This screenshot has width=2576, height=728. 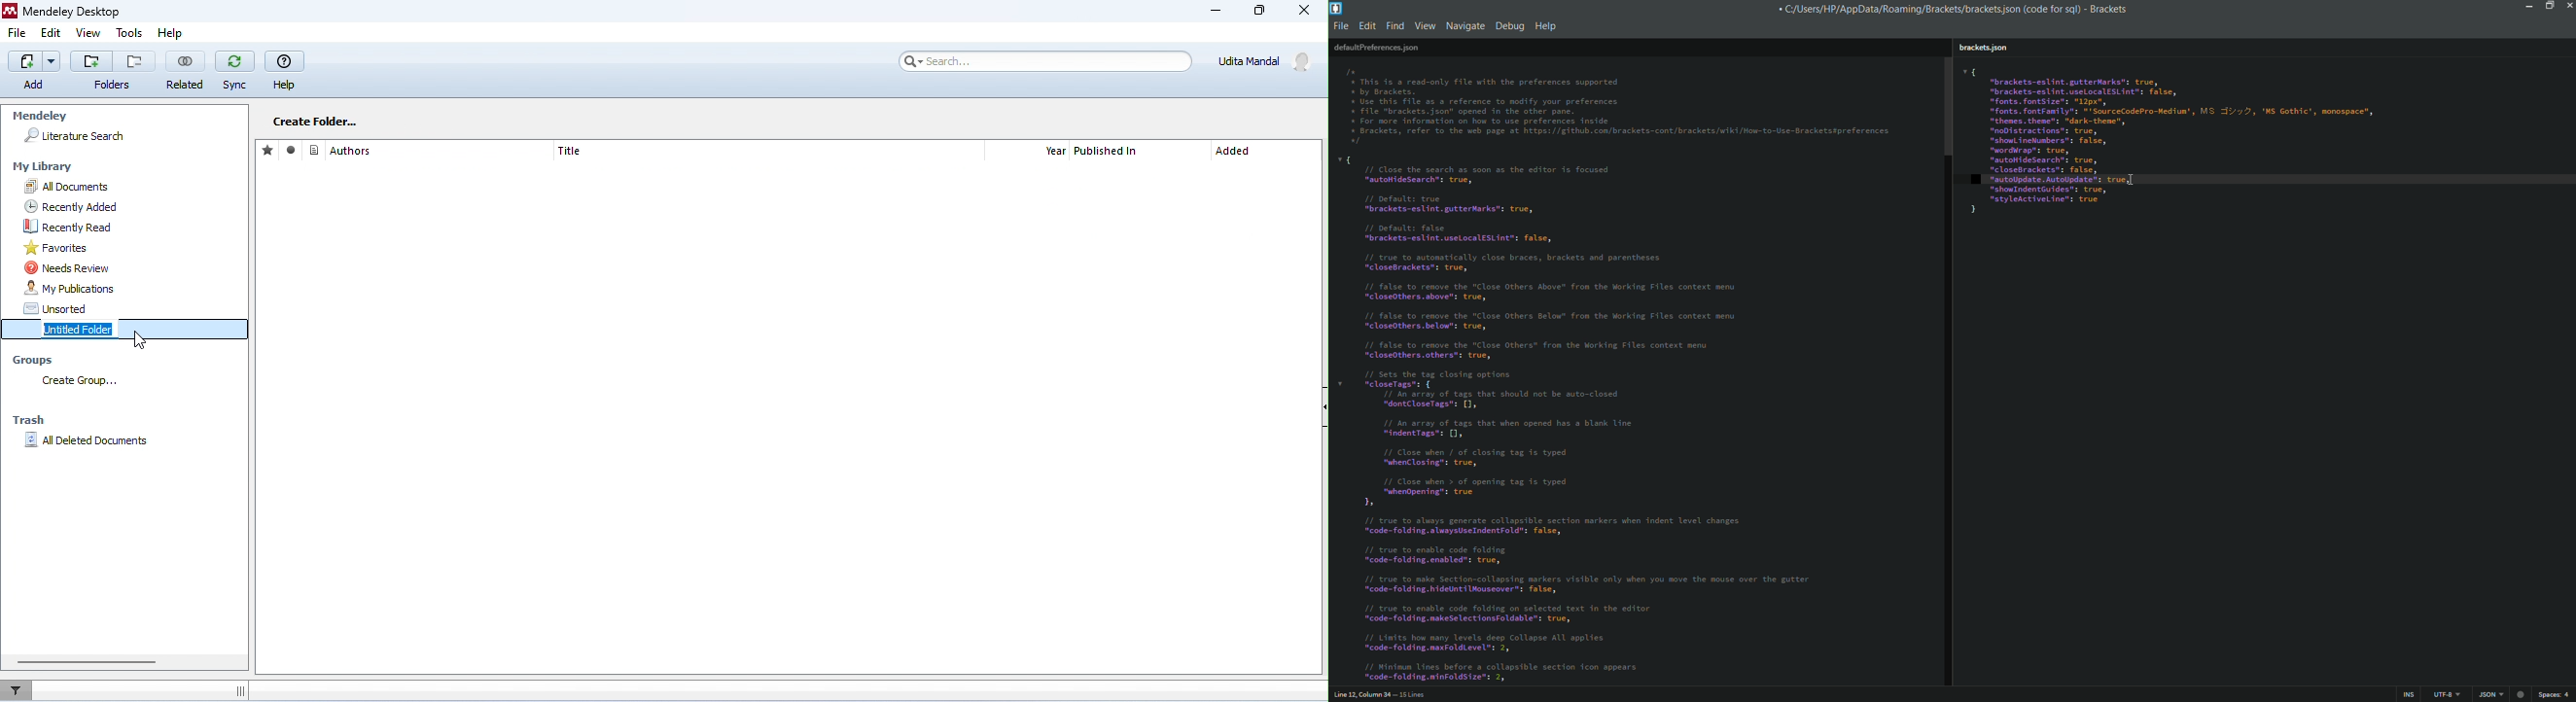 What do you see at coordinates (144, 341) in the screenshot?
I see `cursor` at bounding box center [144, 341].